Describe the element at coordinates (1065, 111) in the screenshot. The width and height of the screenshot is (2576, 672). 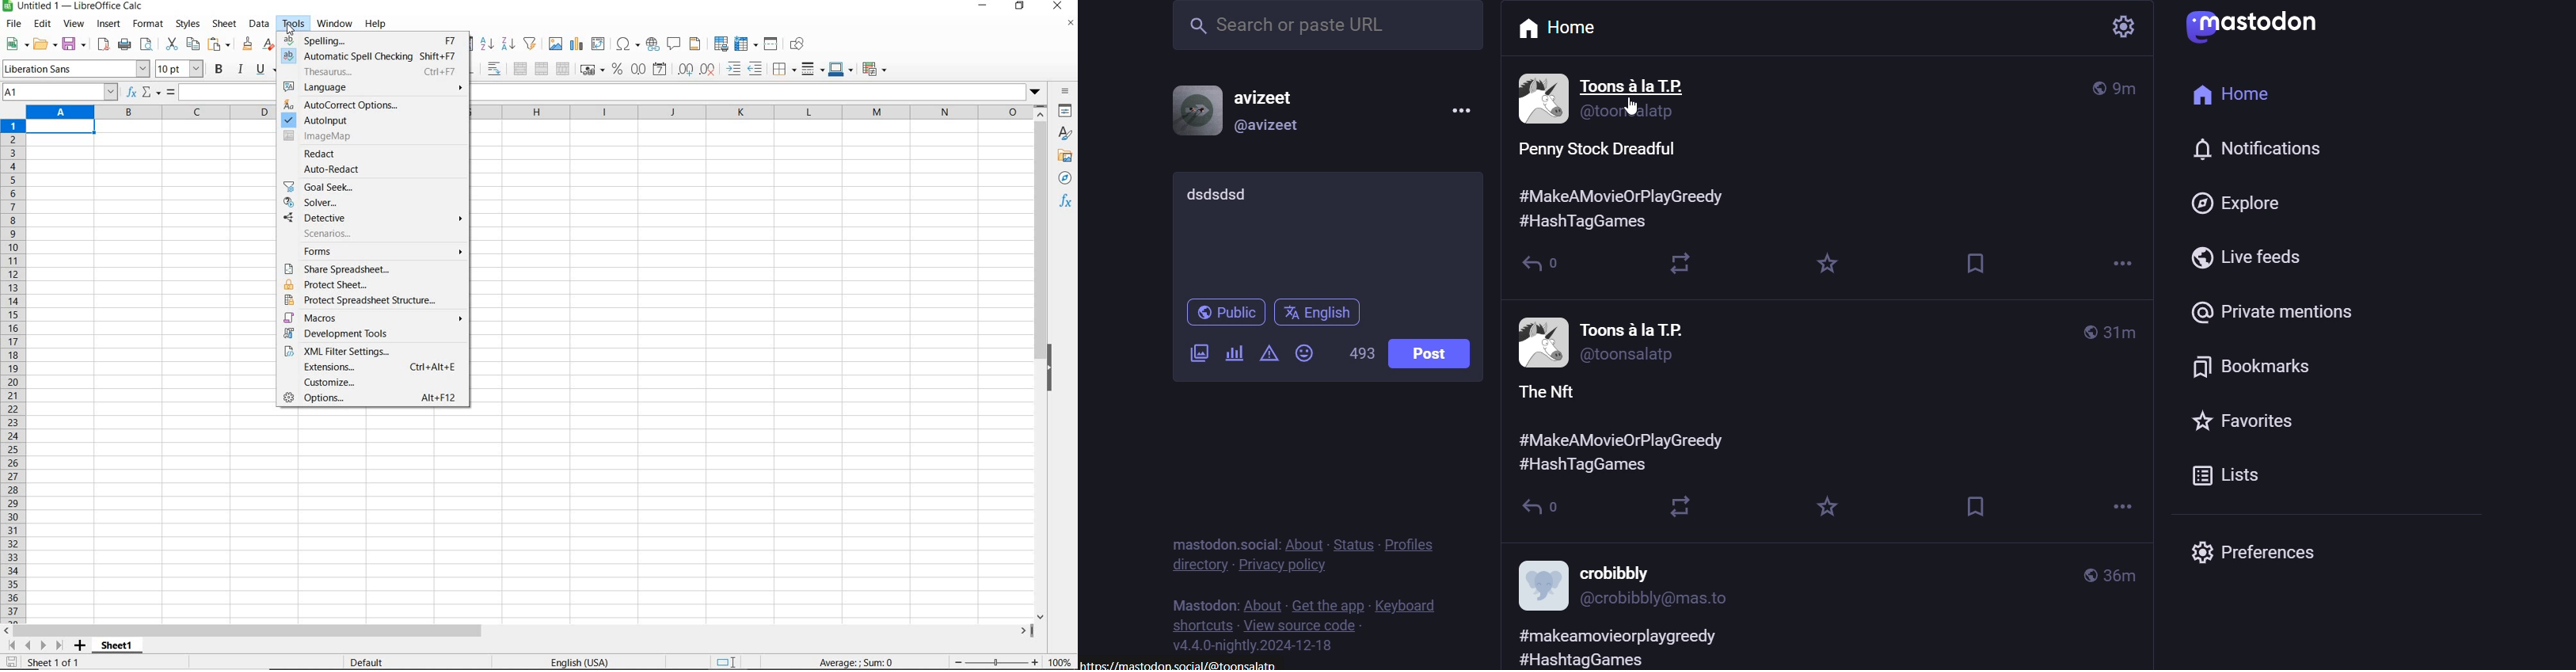
I see `PROPERTIES` at that location.